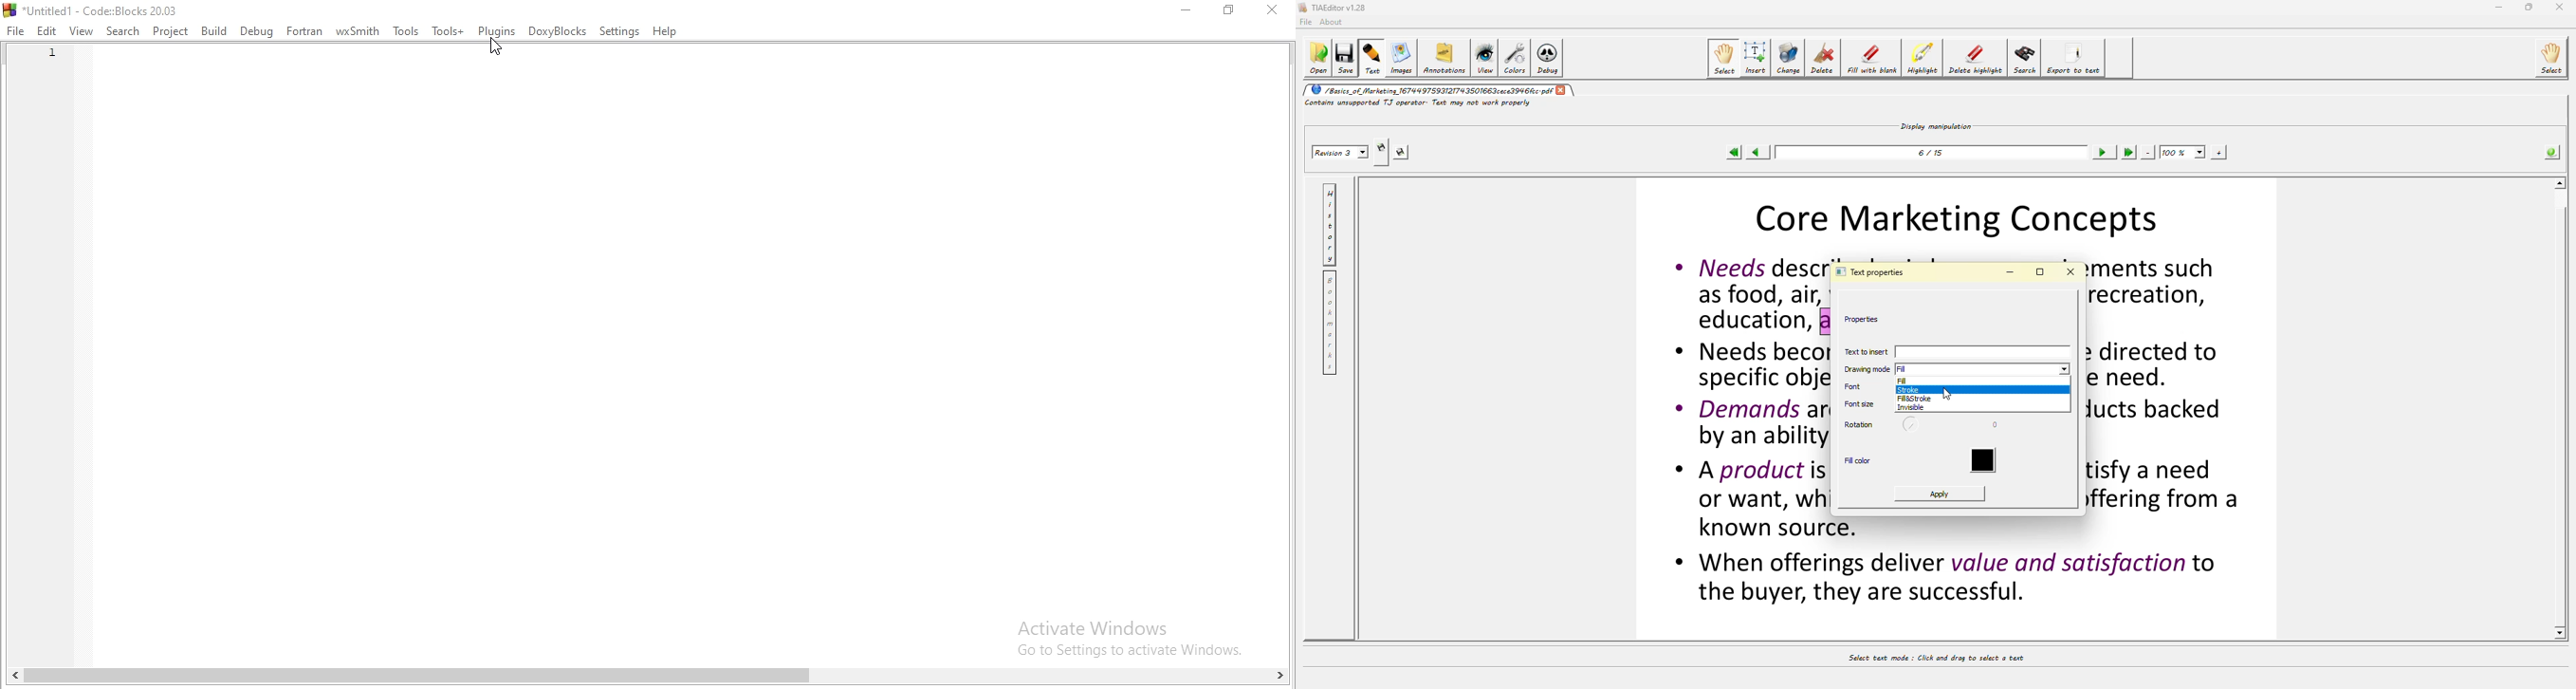 This screenshot has height=700, width=2576. Describe the element at coordinates (619, 32) in the screenshot. I see `Settings` at that location.